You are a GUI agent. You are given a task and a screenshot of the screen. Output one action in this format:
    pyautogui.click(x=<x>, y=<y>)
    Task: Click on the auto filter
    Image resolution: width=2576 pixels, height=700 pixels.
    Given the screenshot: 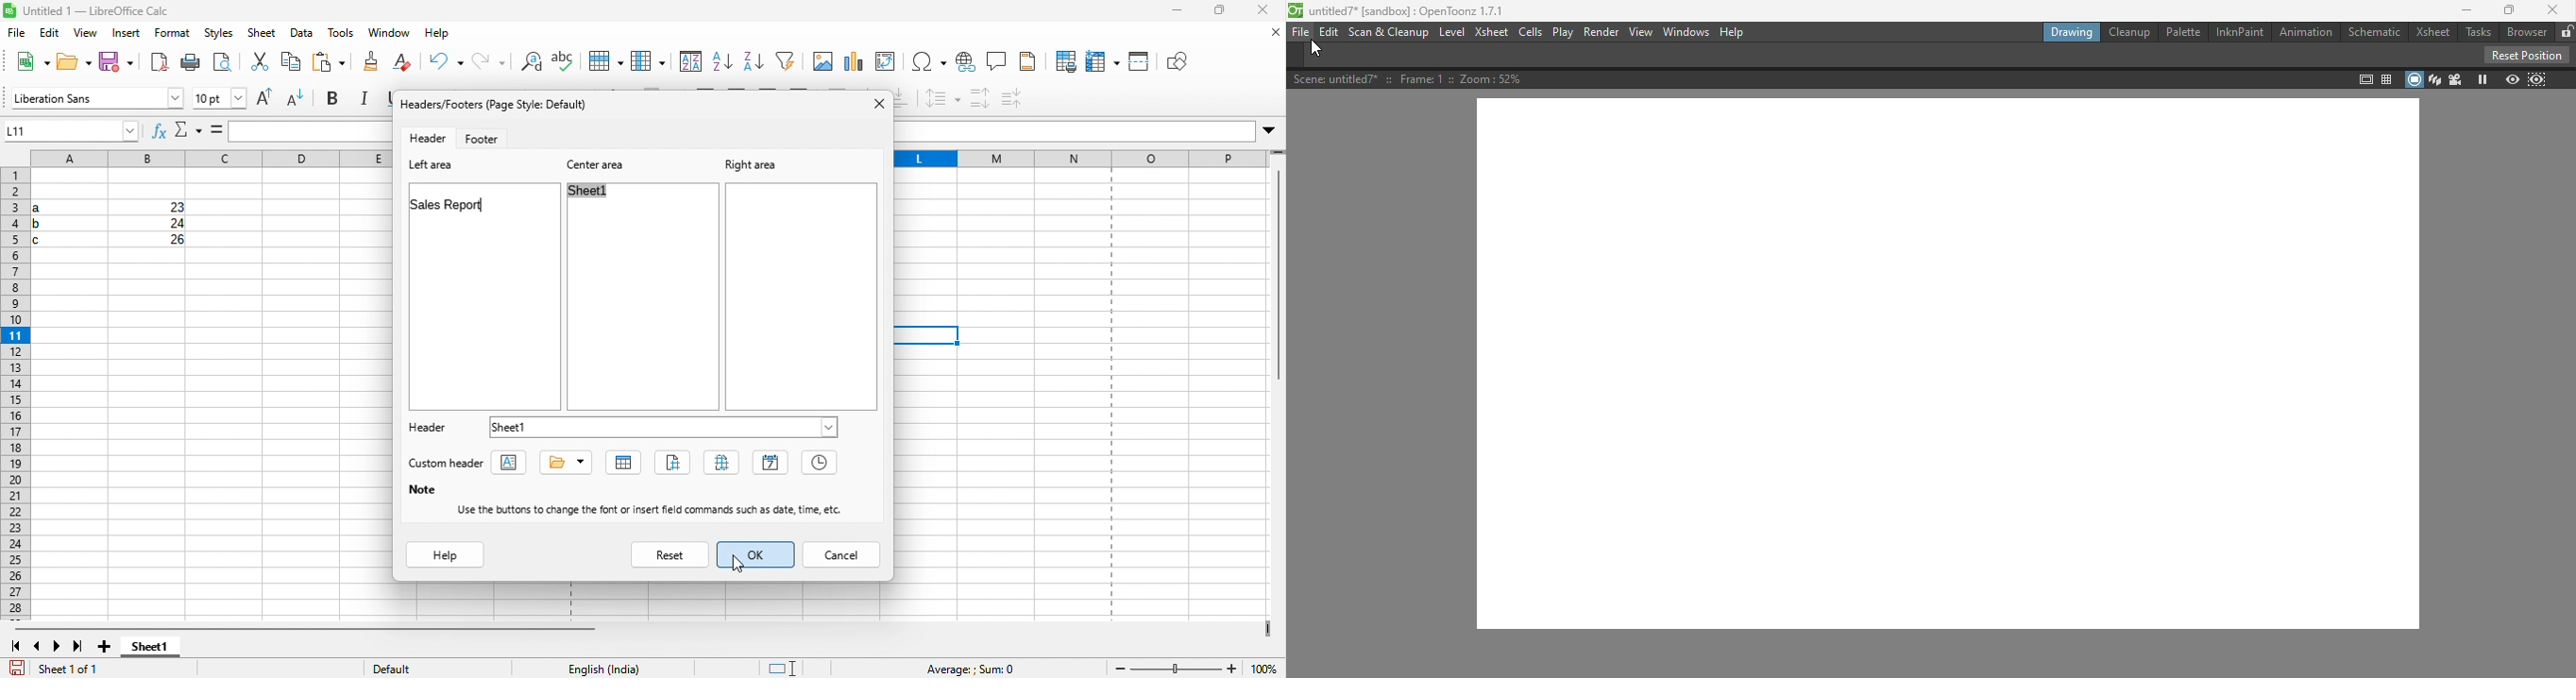 What is the action you would take?
    pyautogui.click(x=755, y=62)
    